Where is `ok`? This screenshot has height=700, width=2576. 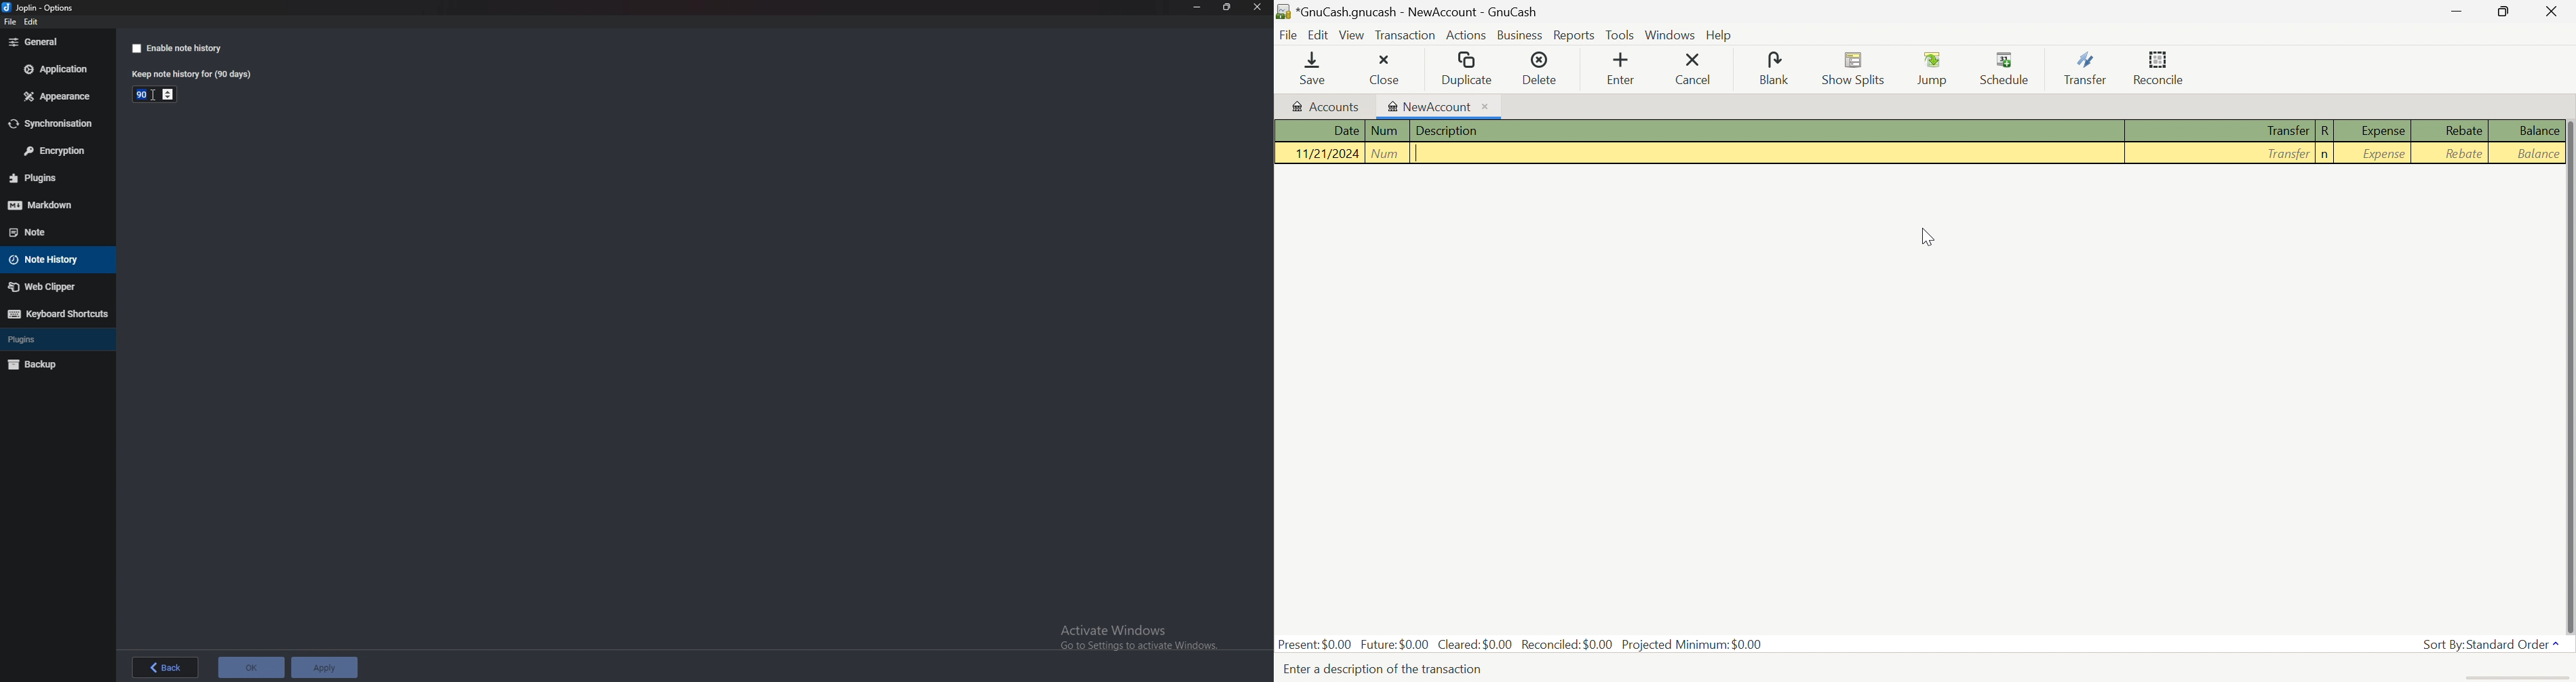 ok is located at coordinates (252, 668).